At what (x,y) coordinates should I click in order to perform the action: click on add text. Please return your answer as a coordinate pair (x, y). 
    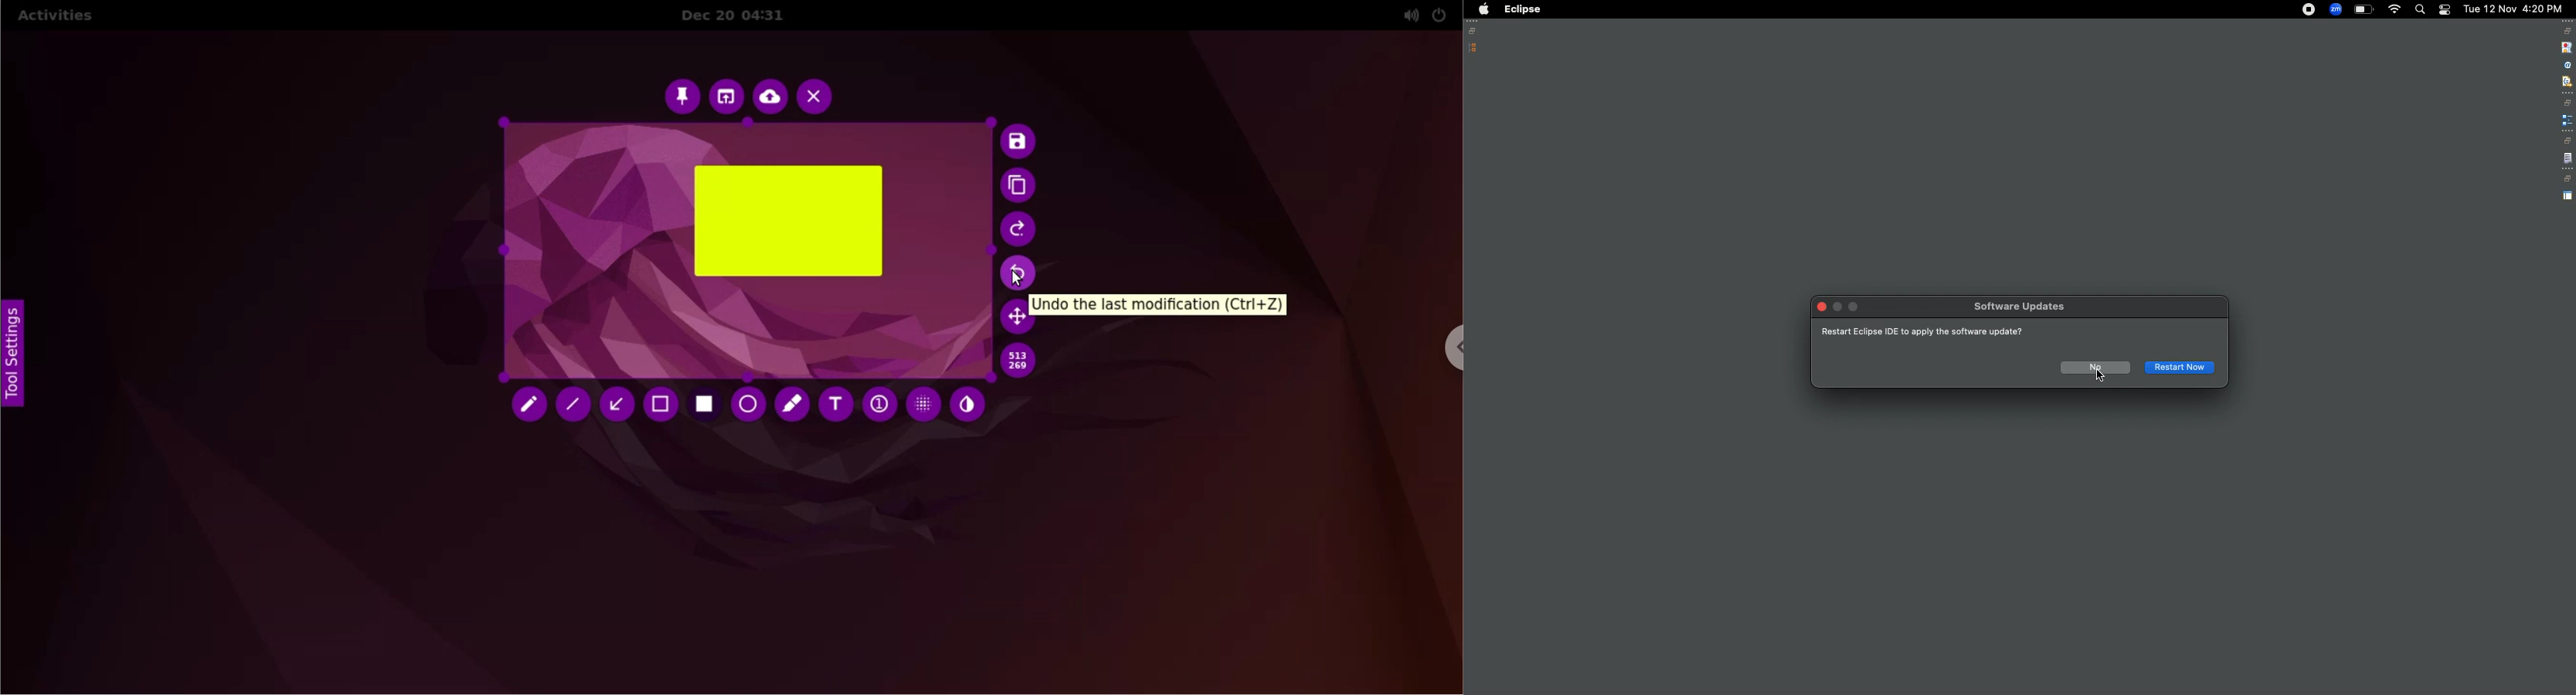
    Looking at the image, I should click on (838, 408).